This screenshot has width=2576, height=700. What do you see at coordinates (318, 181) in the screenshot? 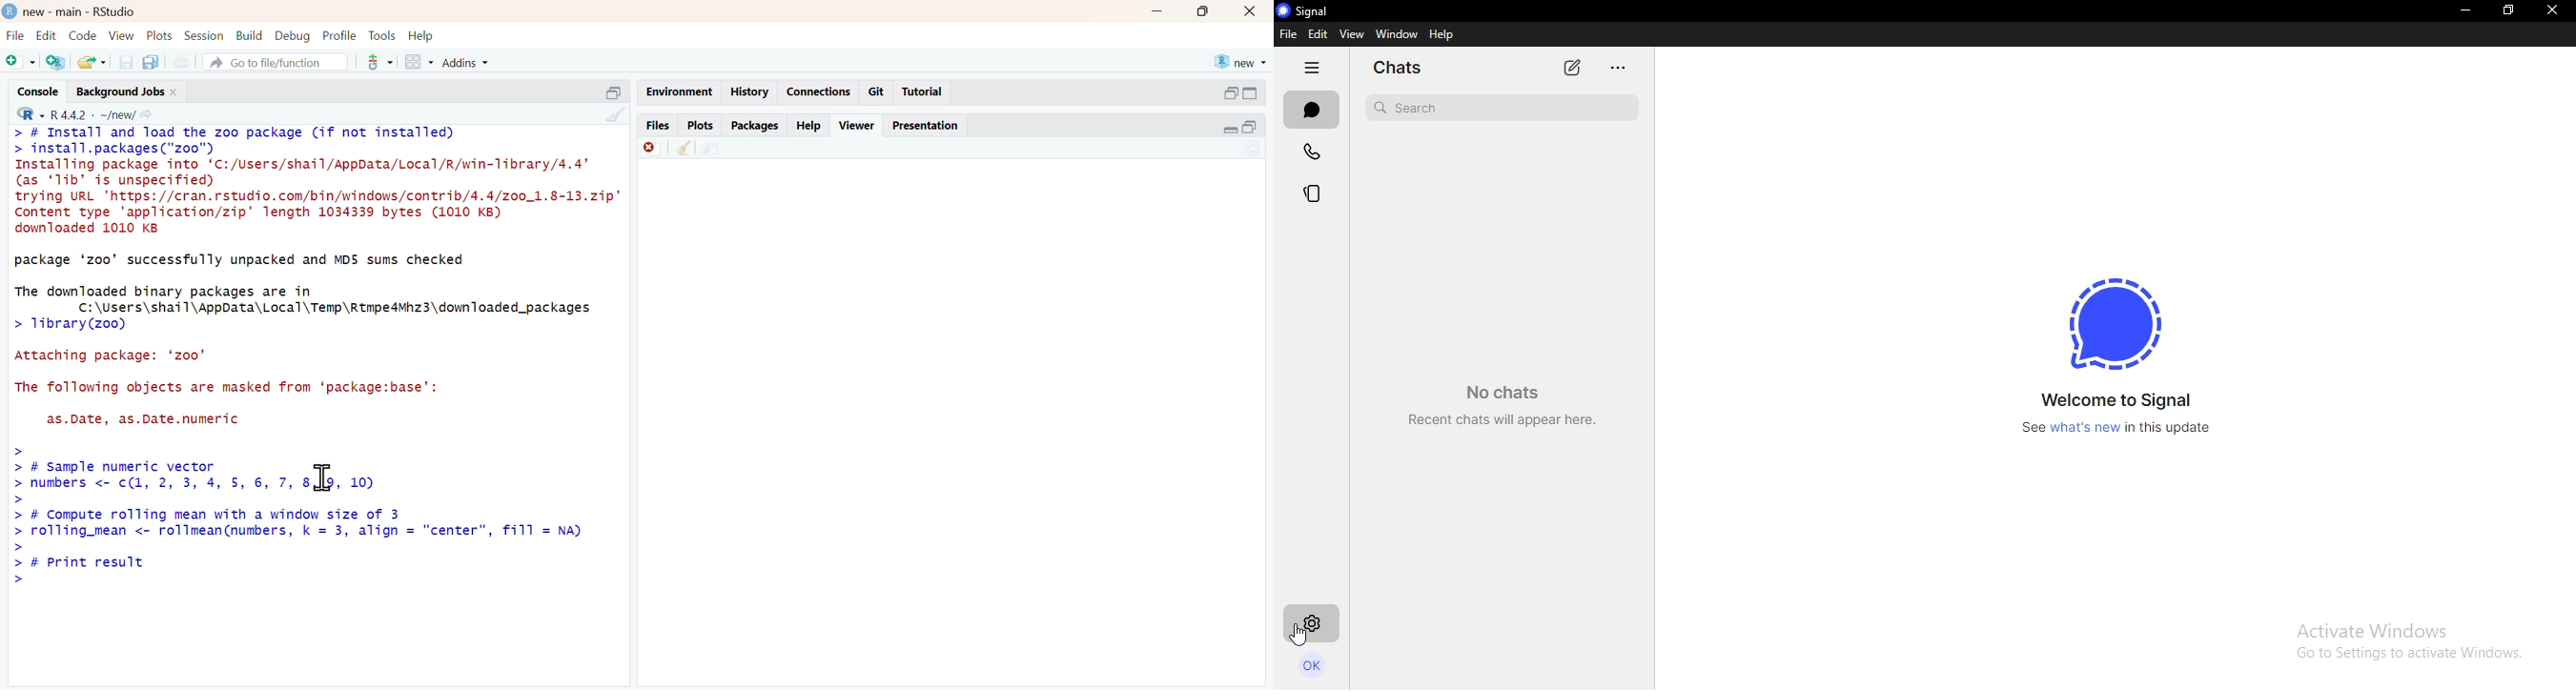
I see `> # Install and Toad the zoo package (if not installed)

> install.packages ("zoo")

Installing package into ‘C:/Users/shail/AppData/Local/R/win-Tibrary/4.4’

(as ‘1ib’ dis unspecified)

trying URL 'https://cran.rstudio.com/bin/windows/contrib/4.4/zo0_1.8-13.zip"
Content type 'application/zip' length 1034339 bytes (1010 KB)

downloaded 1010 KB` at bounding box center [318, 181].